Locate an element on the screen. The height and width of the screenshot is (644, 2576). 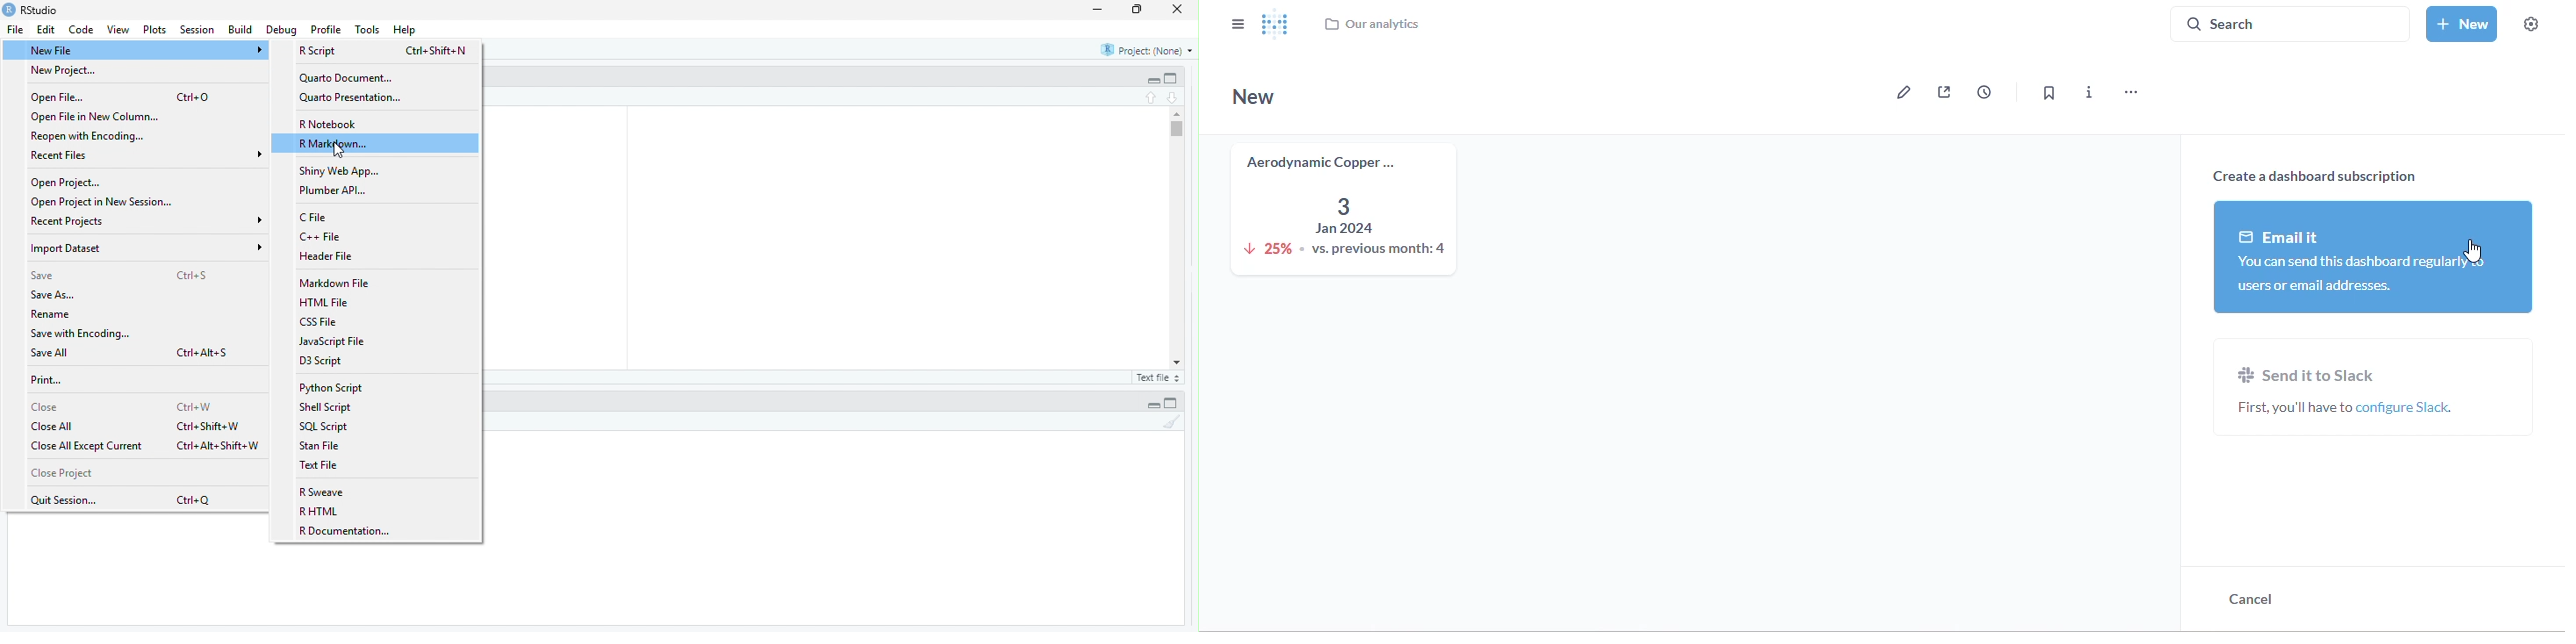
Text file is located at coordinates (1160, 378).